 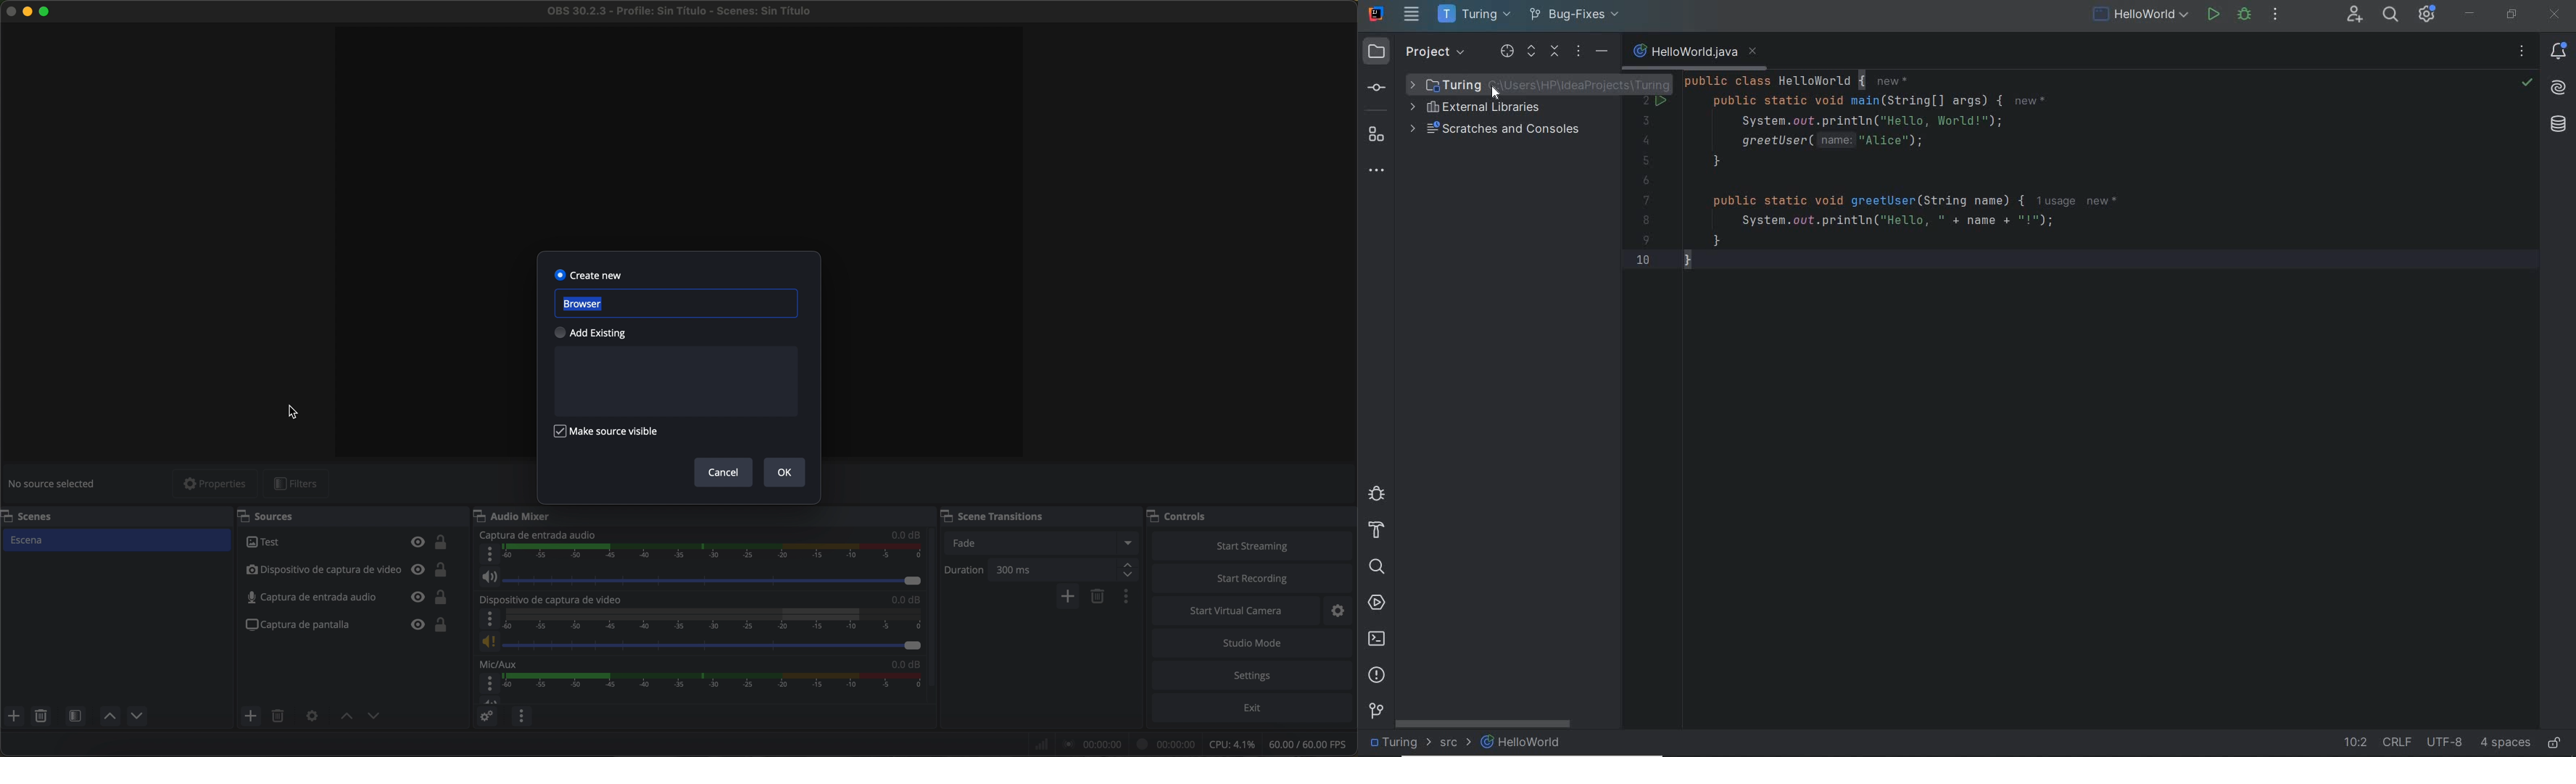 What do you see at coordinates (1253, 545) in the screenshot?
I see `start streaming` at bounding box center [1253, 545].